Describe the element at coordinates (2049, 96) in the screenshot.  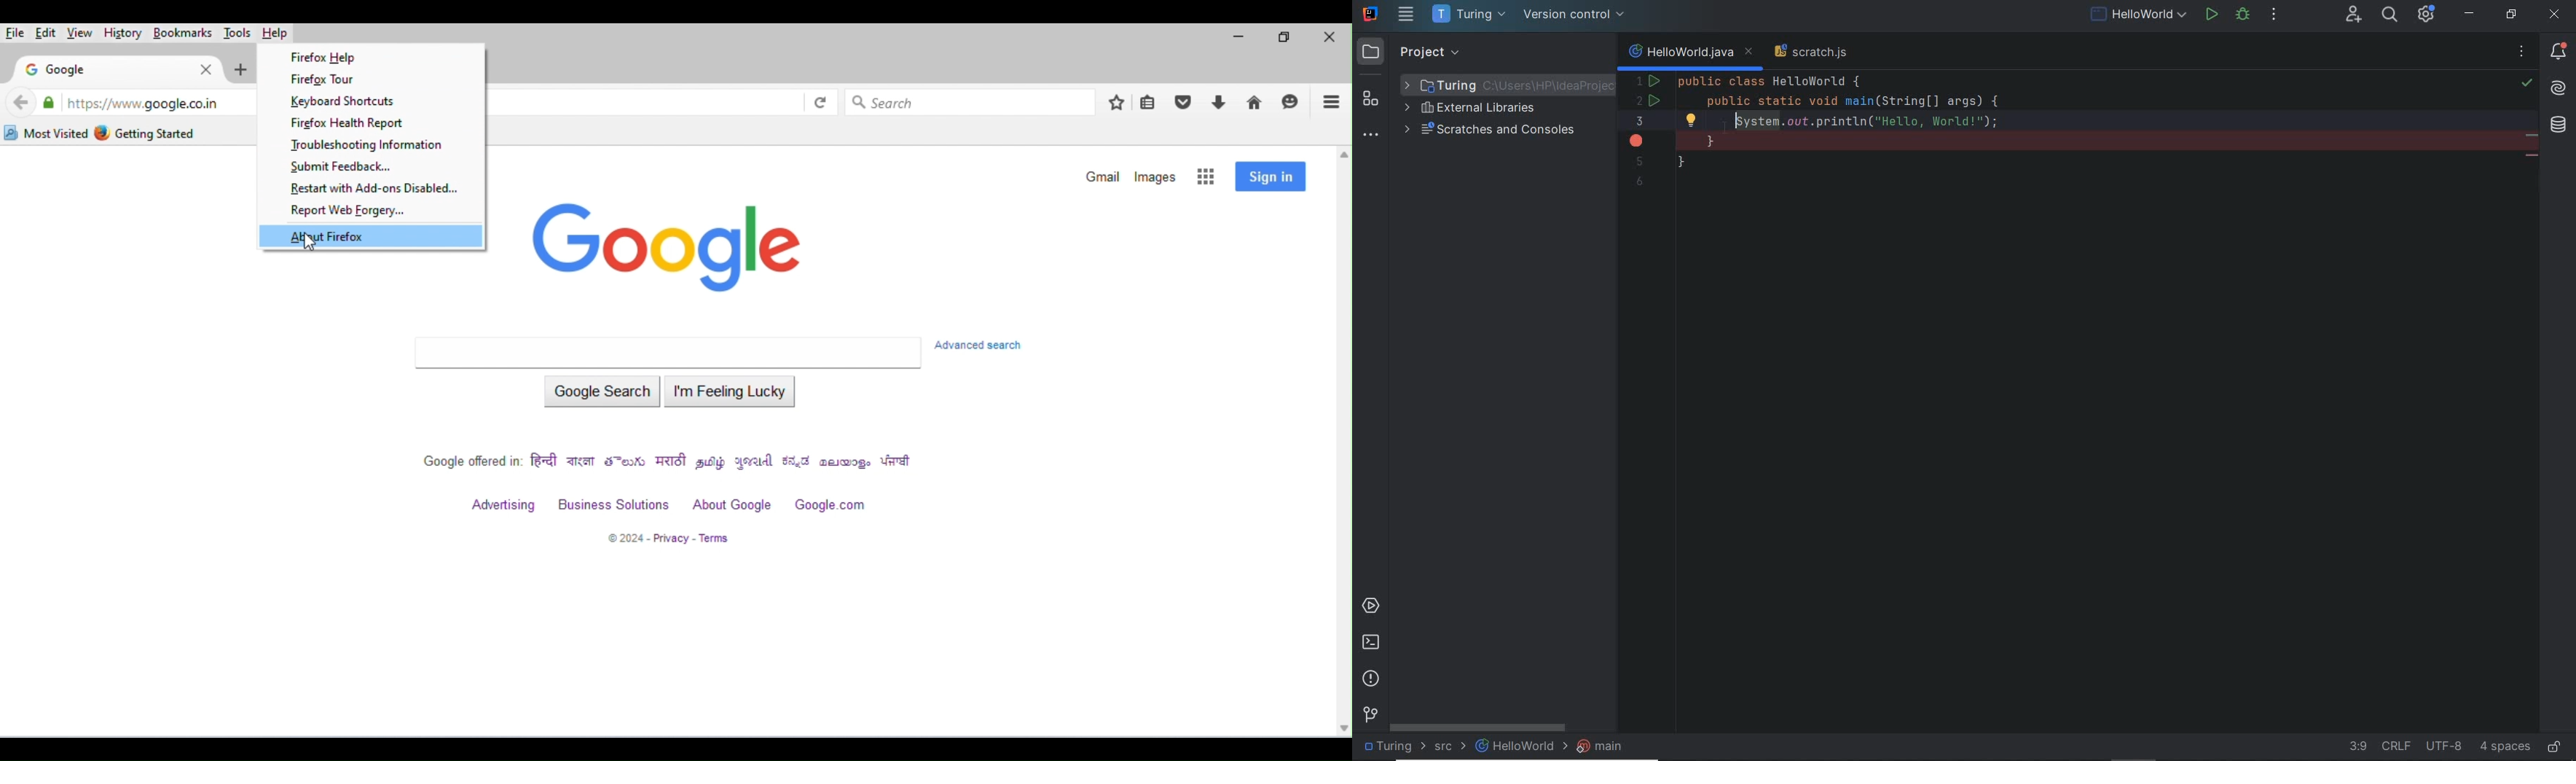
I see `codes` at that location.